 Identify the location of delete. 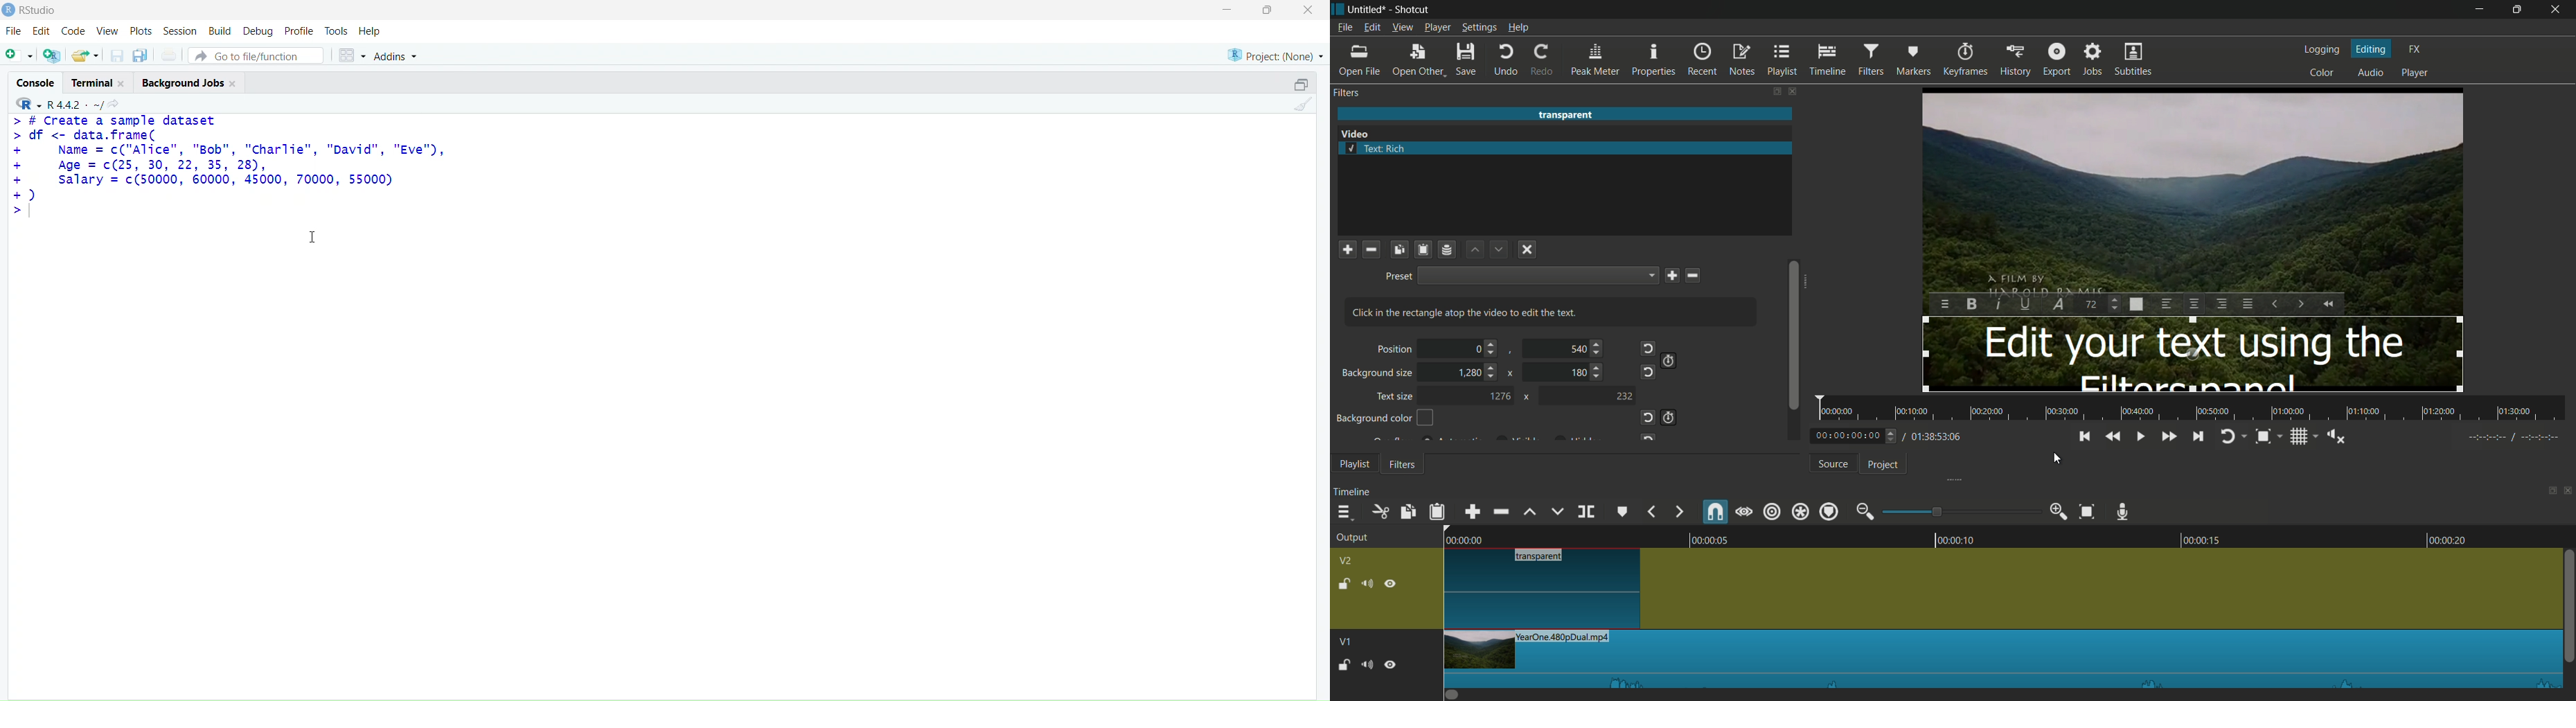
(1694, 275).